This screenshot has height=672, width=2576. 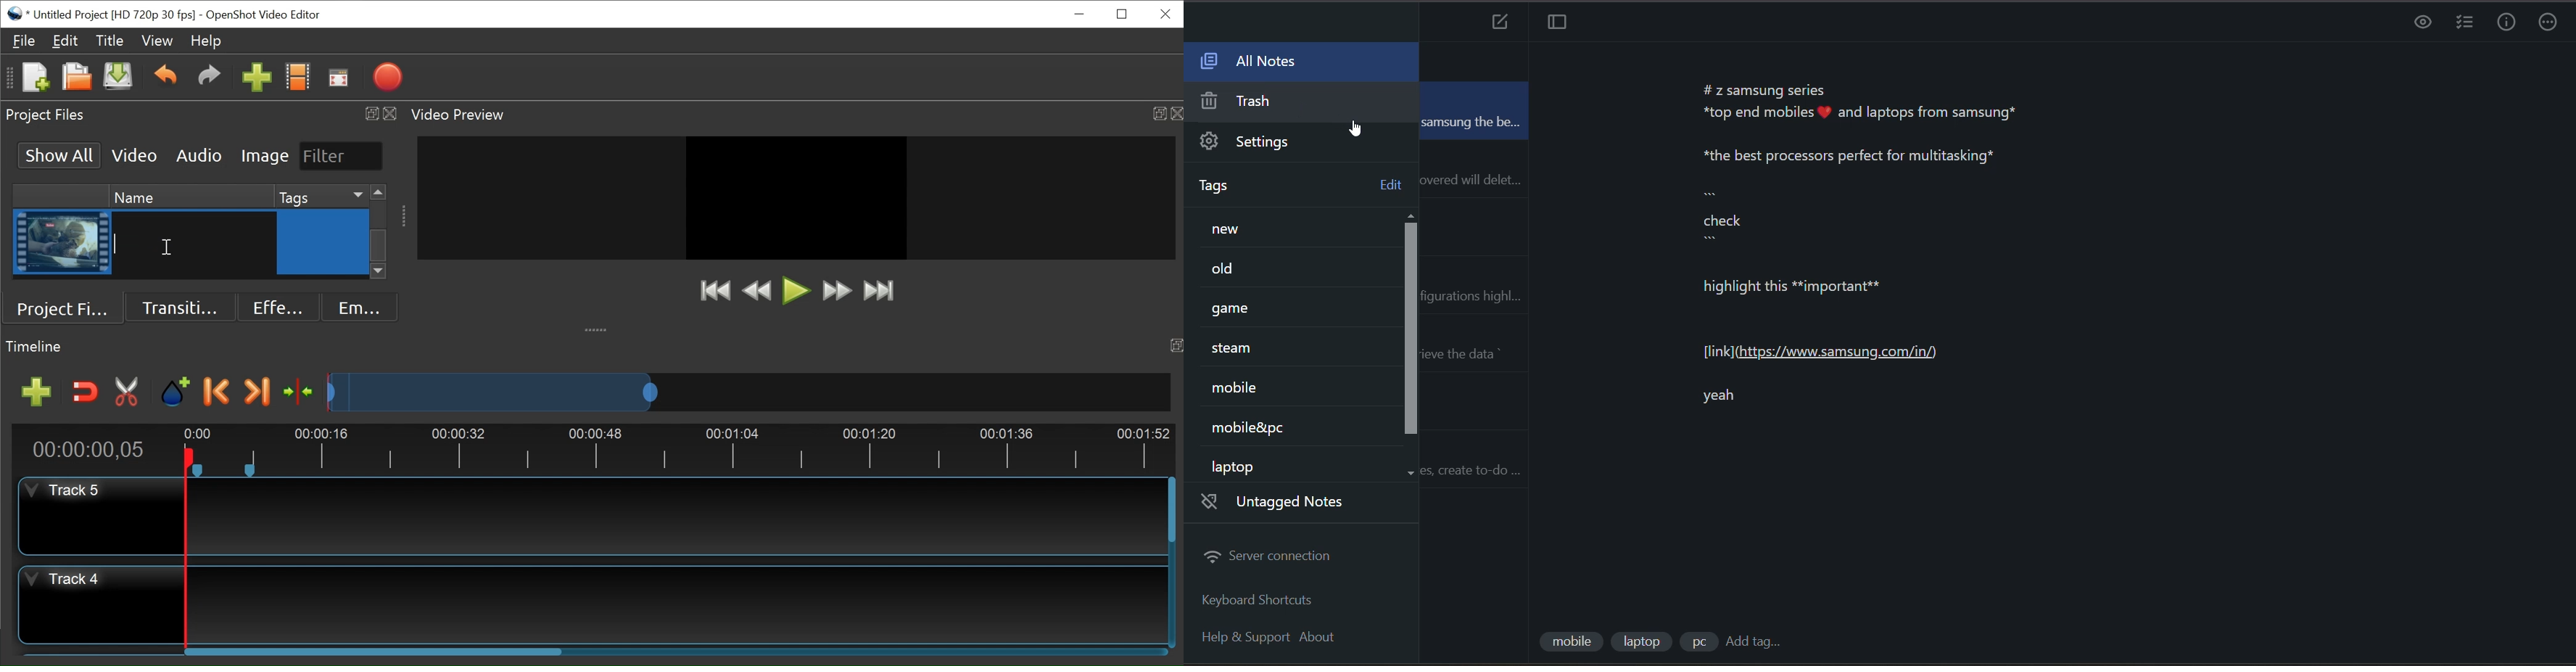 I want to click on Image, so click(x=265, y=157).